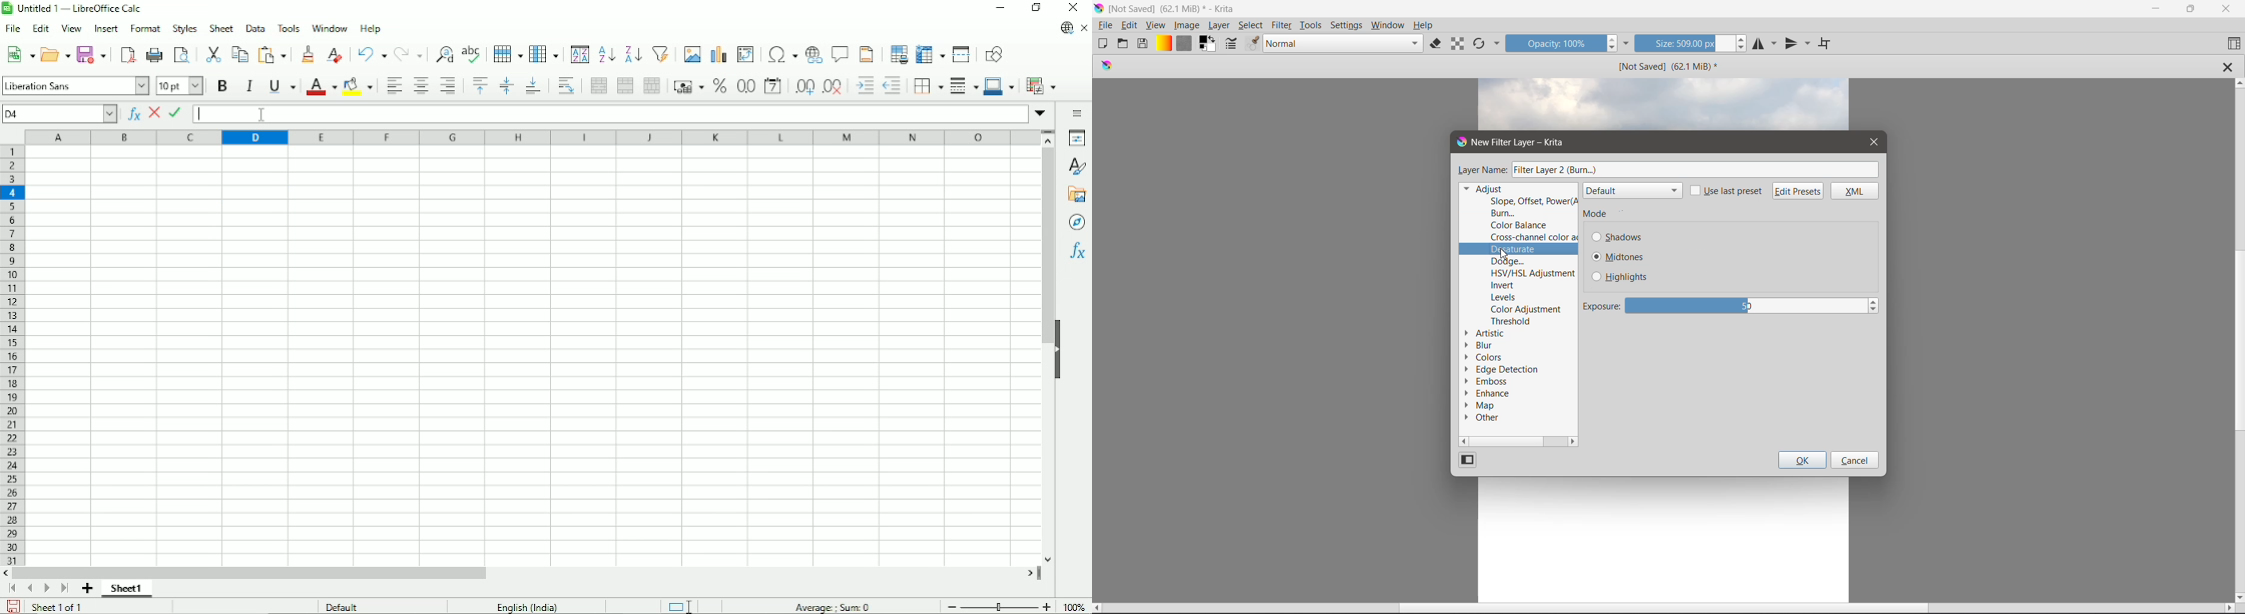  What do you see at coordinates (932, 54) in the screenshot?
I see `Freeze rows and columns` at bounding box center [932, 54].